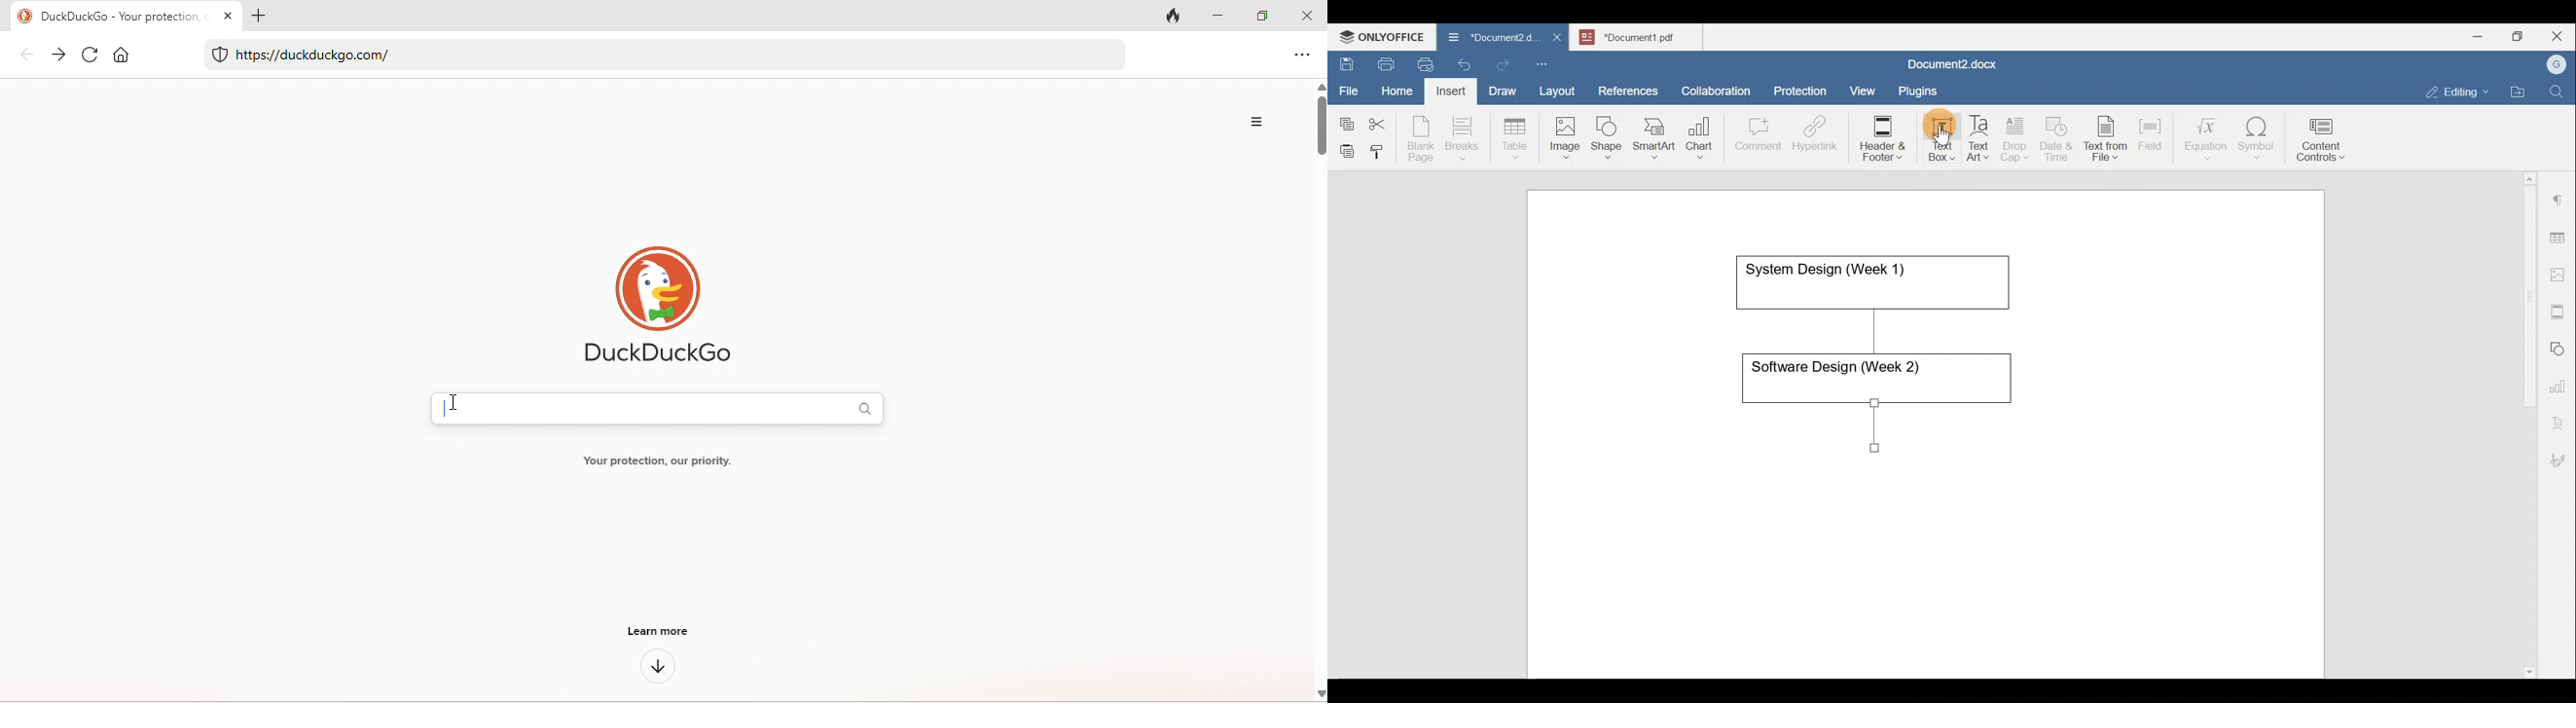 Image resolution: width=2576 pixels, height=728 pixels. Describe the element at coordinates (109, 17) in the screenshot. I see `title` at that location.